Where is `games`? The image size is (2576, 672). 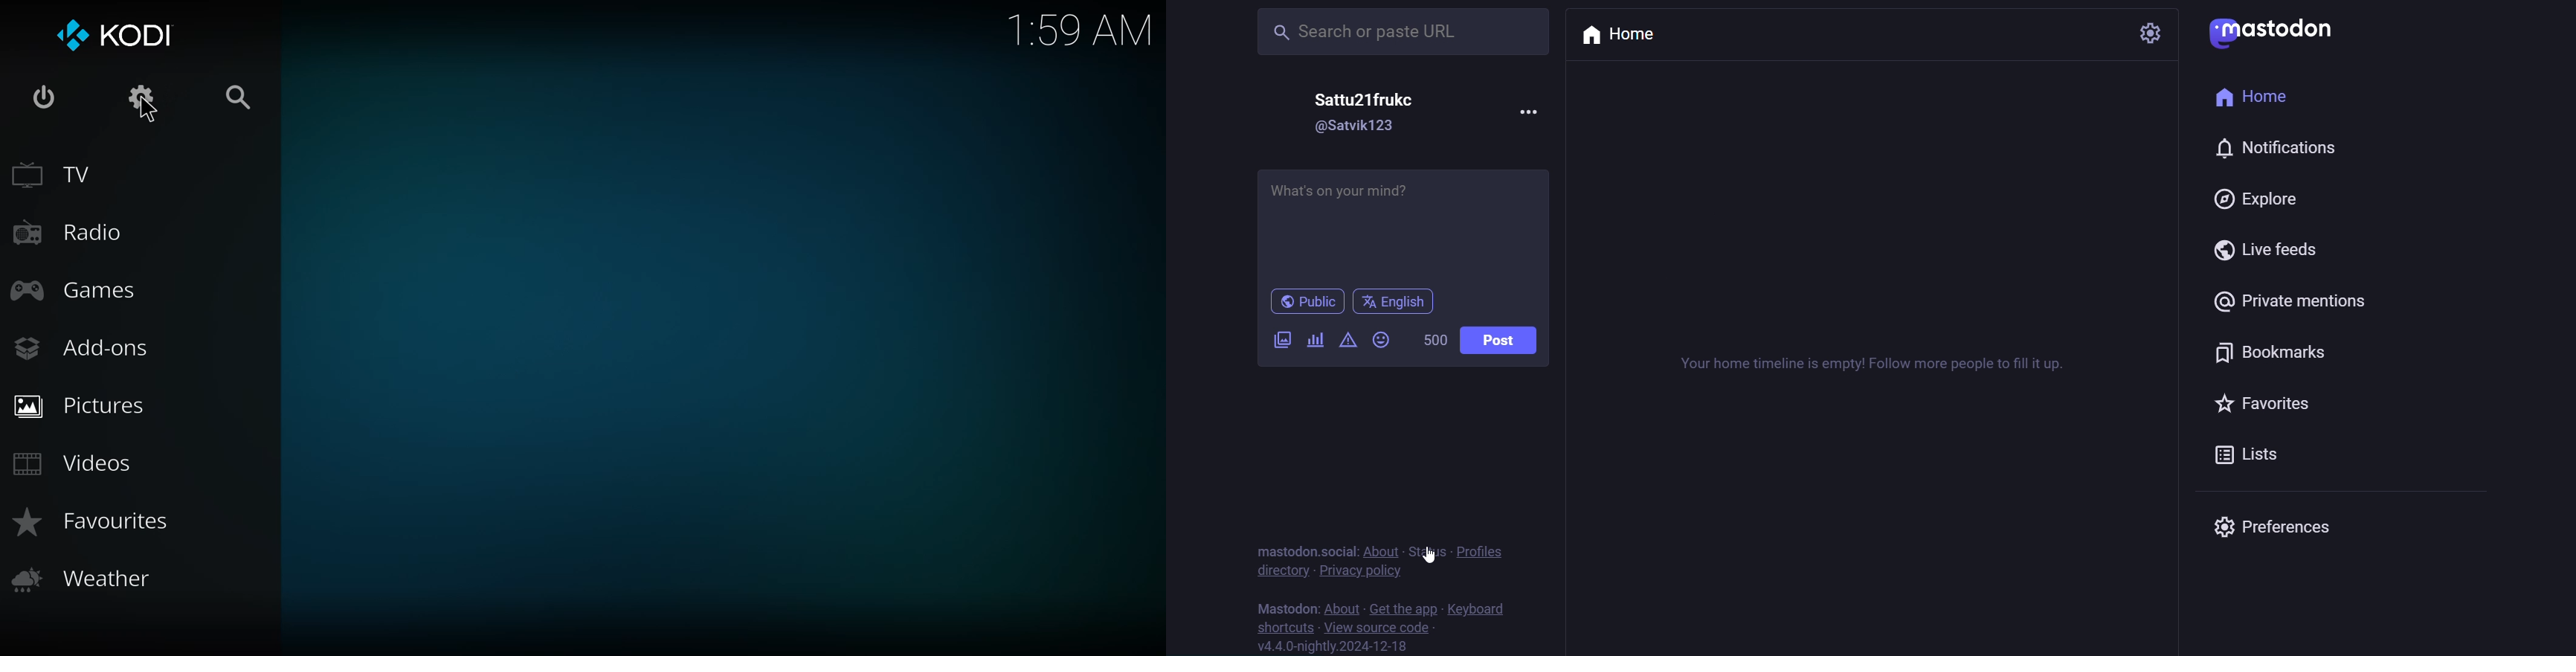 games is located at coordinates (75, 289).